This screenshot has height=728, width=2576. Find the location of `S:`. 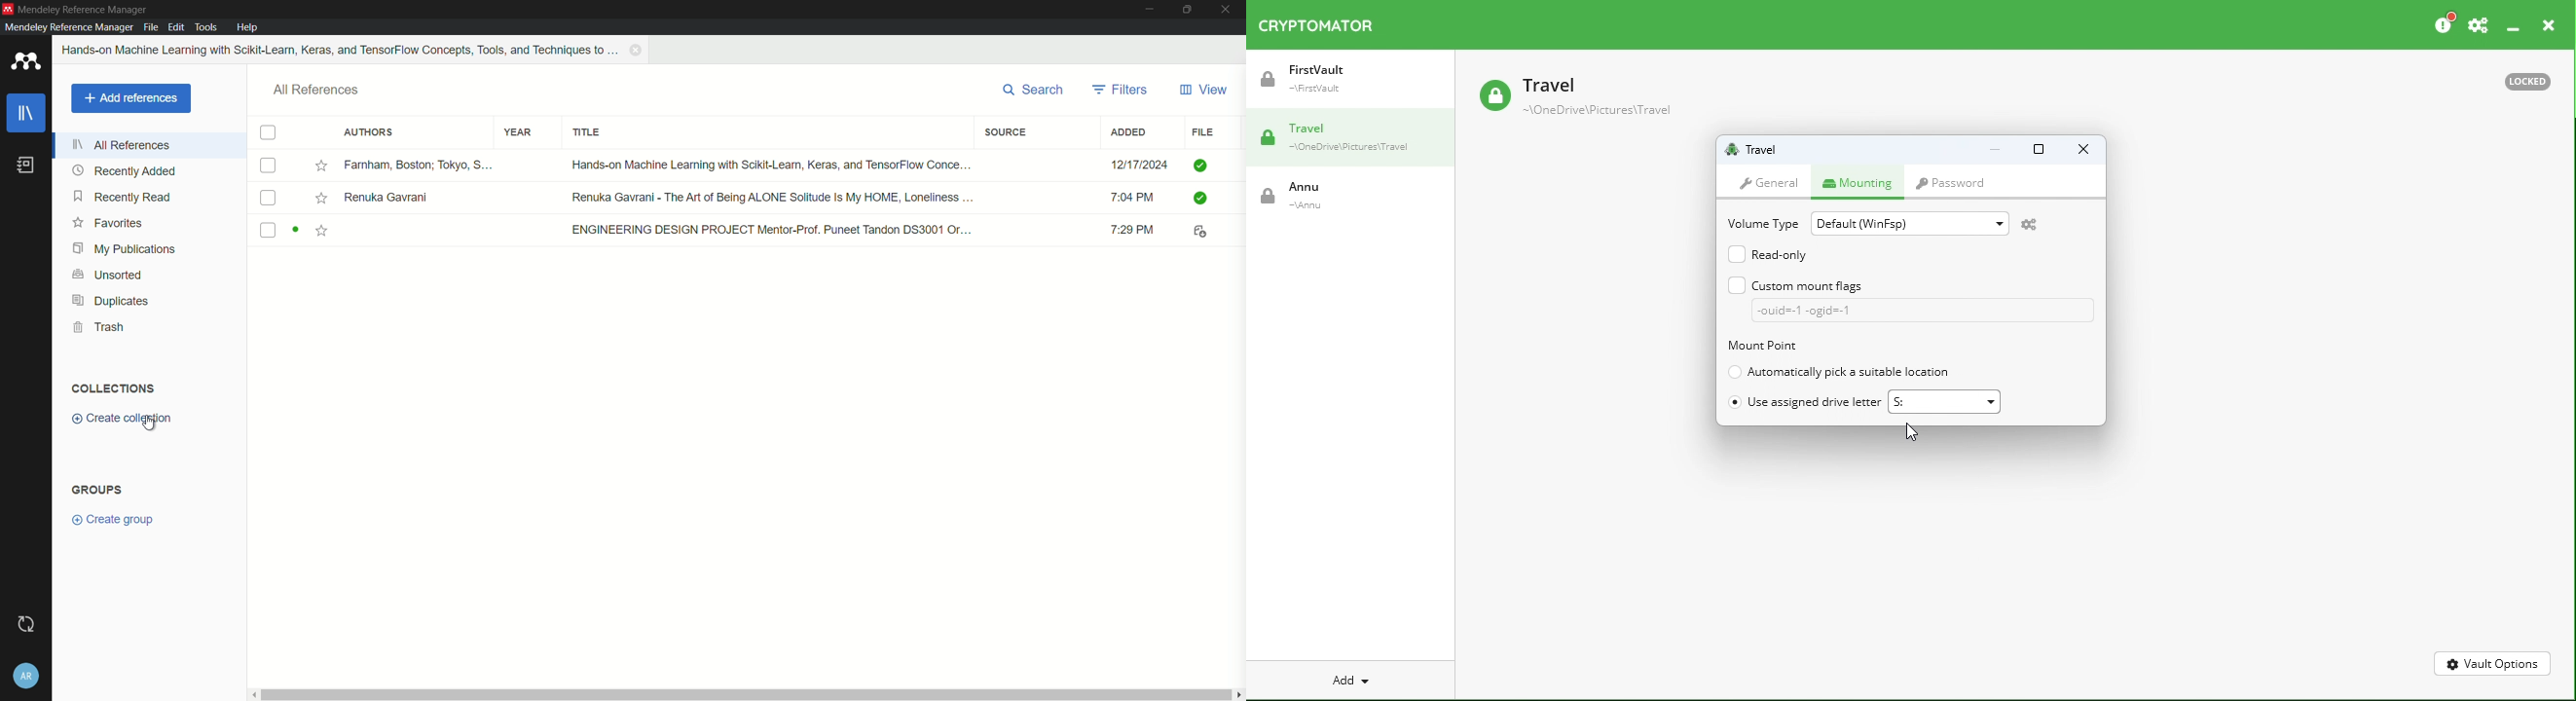

S: is located at coordinates (1948, 400).